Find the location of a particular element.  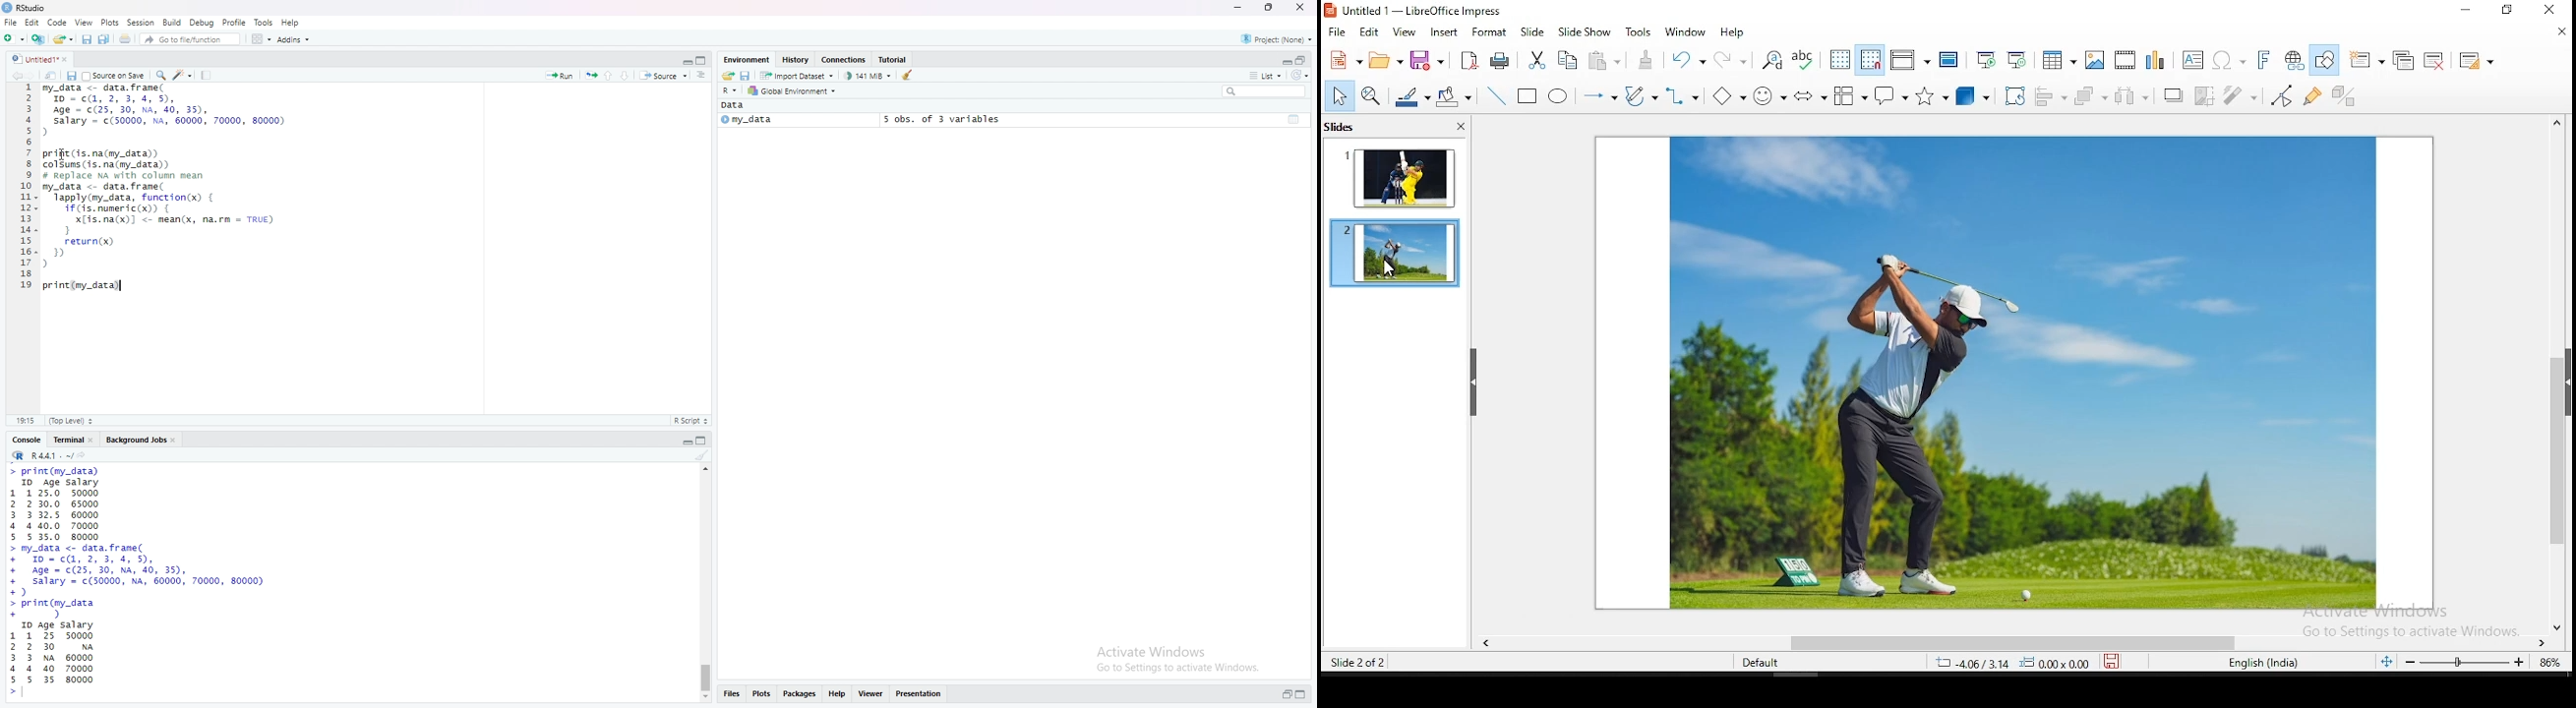

collapse is located at coordinates (705, 441).